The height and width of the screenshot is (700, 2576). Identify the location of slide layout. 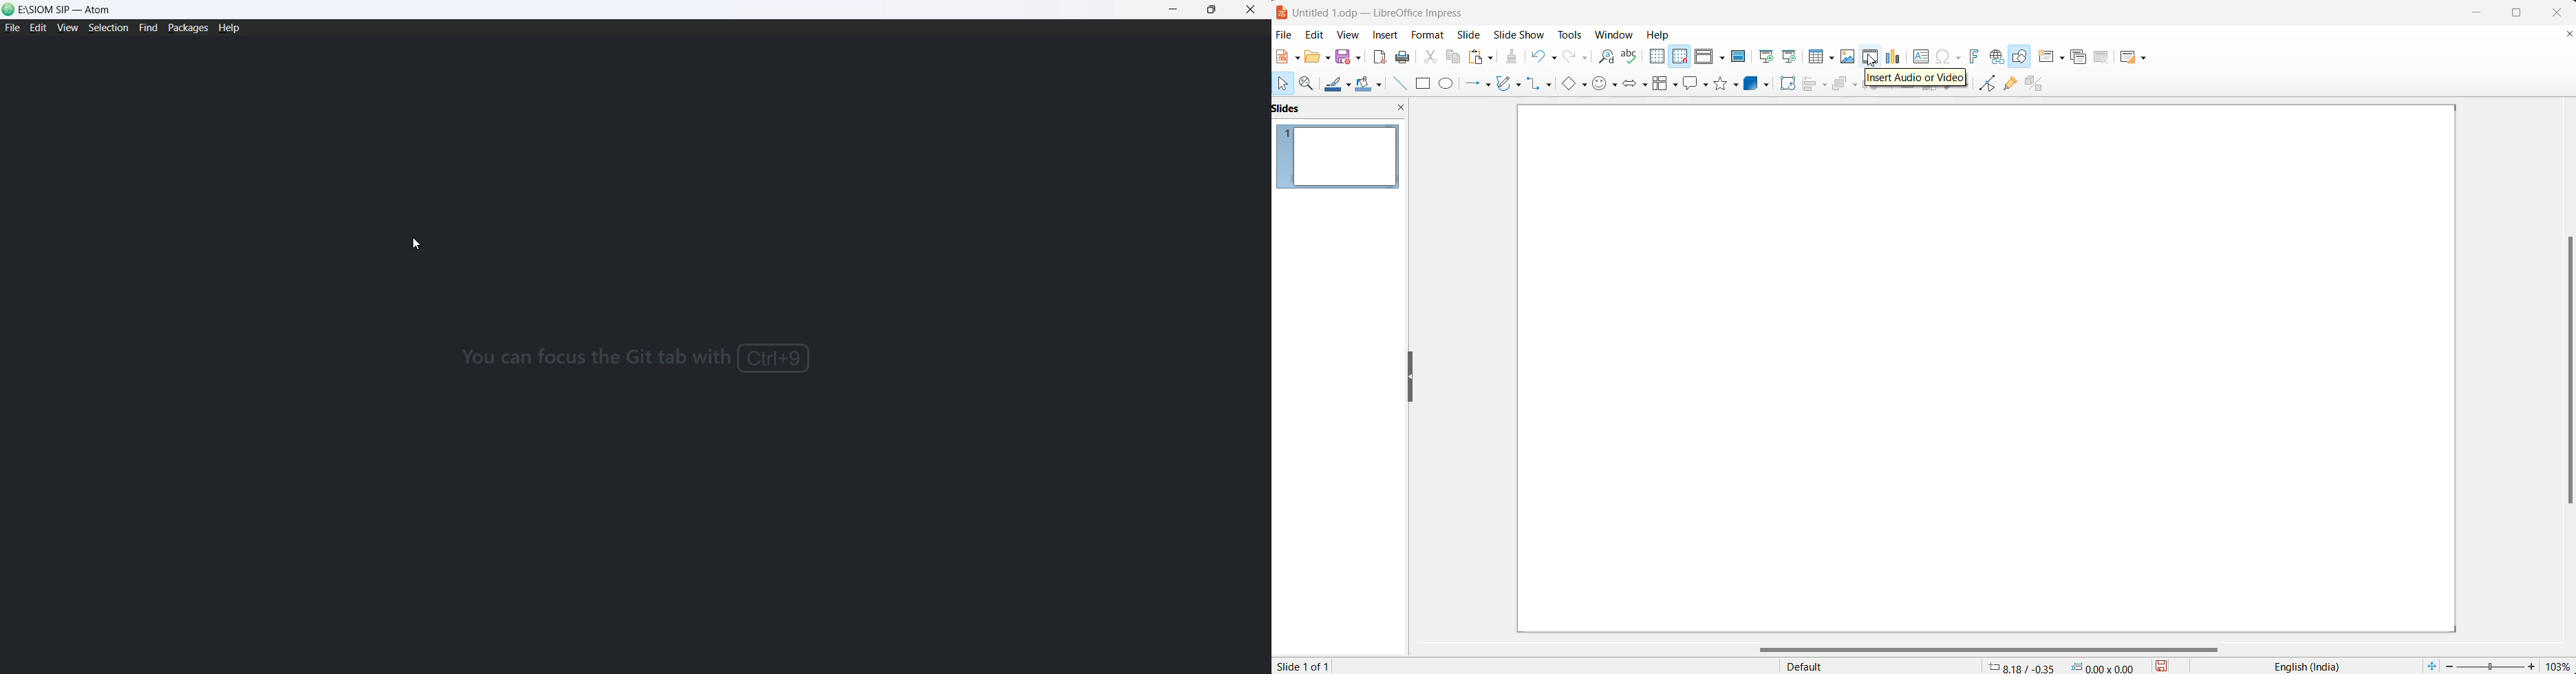
(2125, 57).